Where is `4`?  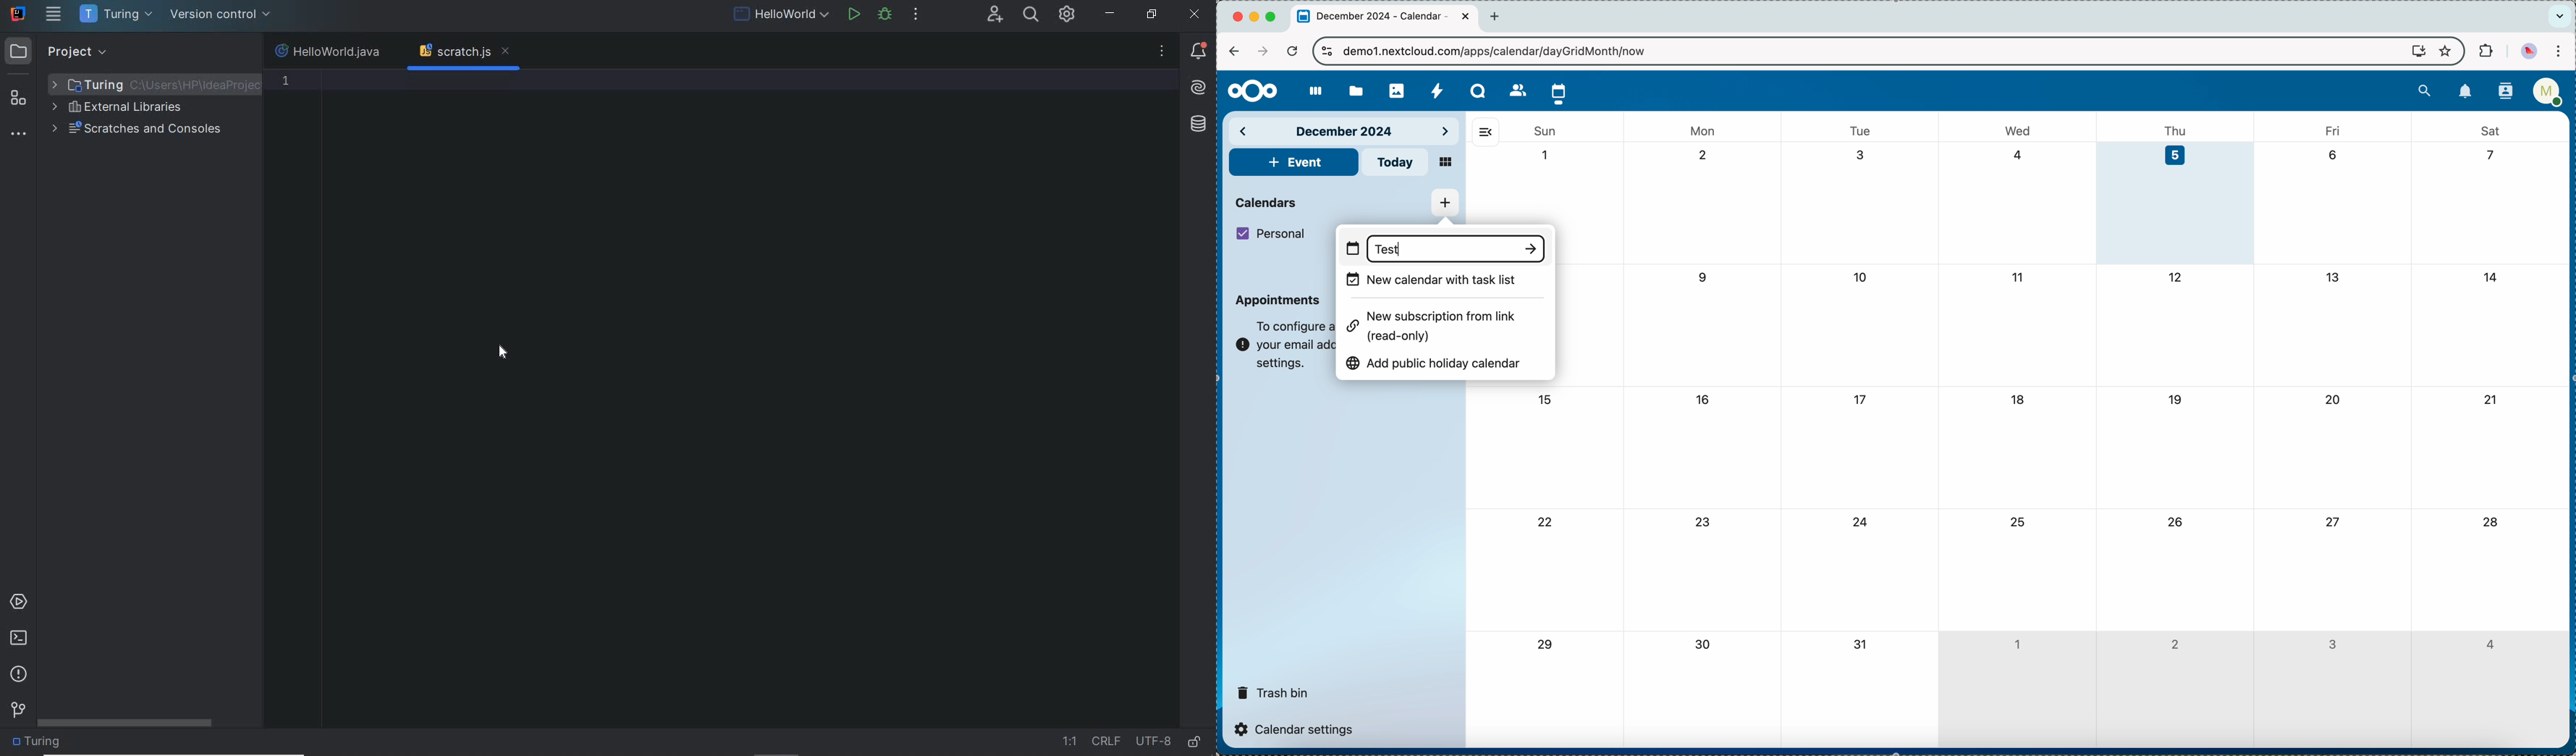 4 is located at coordinates (2019, 154).